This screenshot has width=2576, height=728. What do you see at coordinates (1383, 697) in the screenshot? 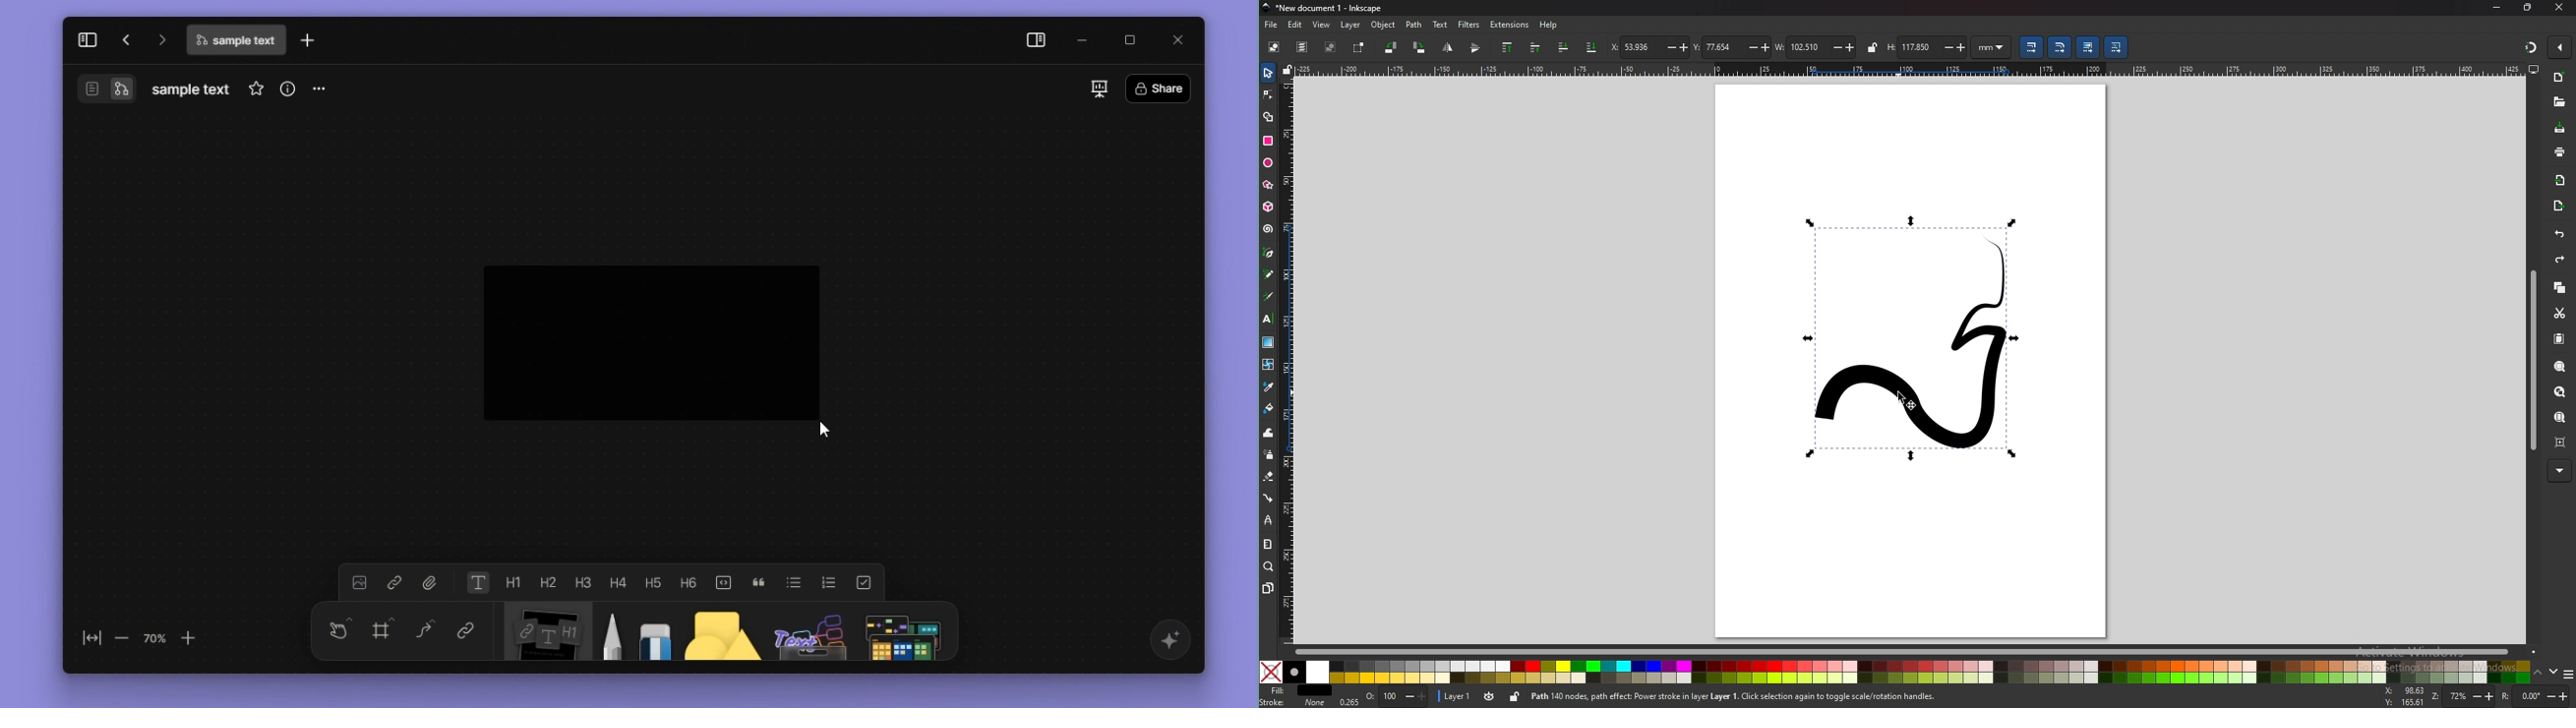
I see `opacity` at bounding box center [1383, 697].